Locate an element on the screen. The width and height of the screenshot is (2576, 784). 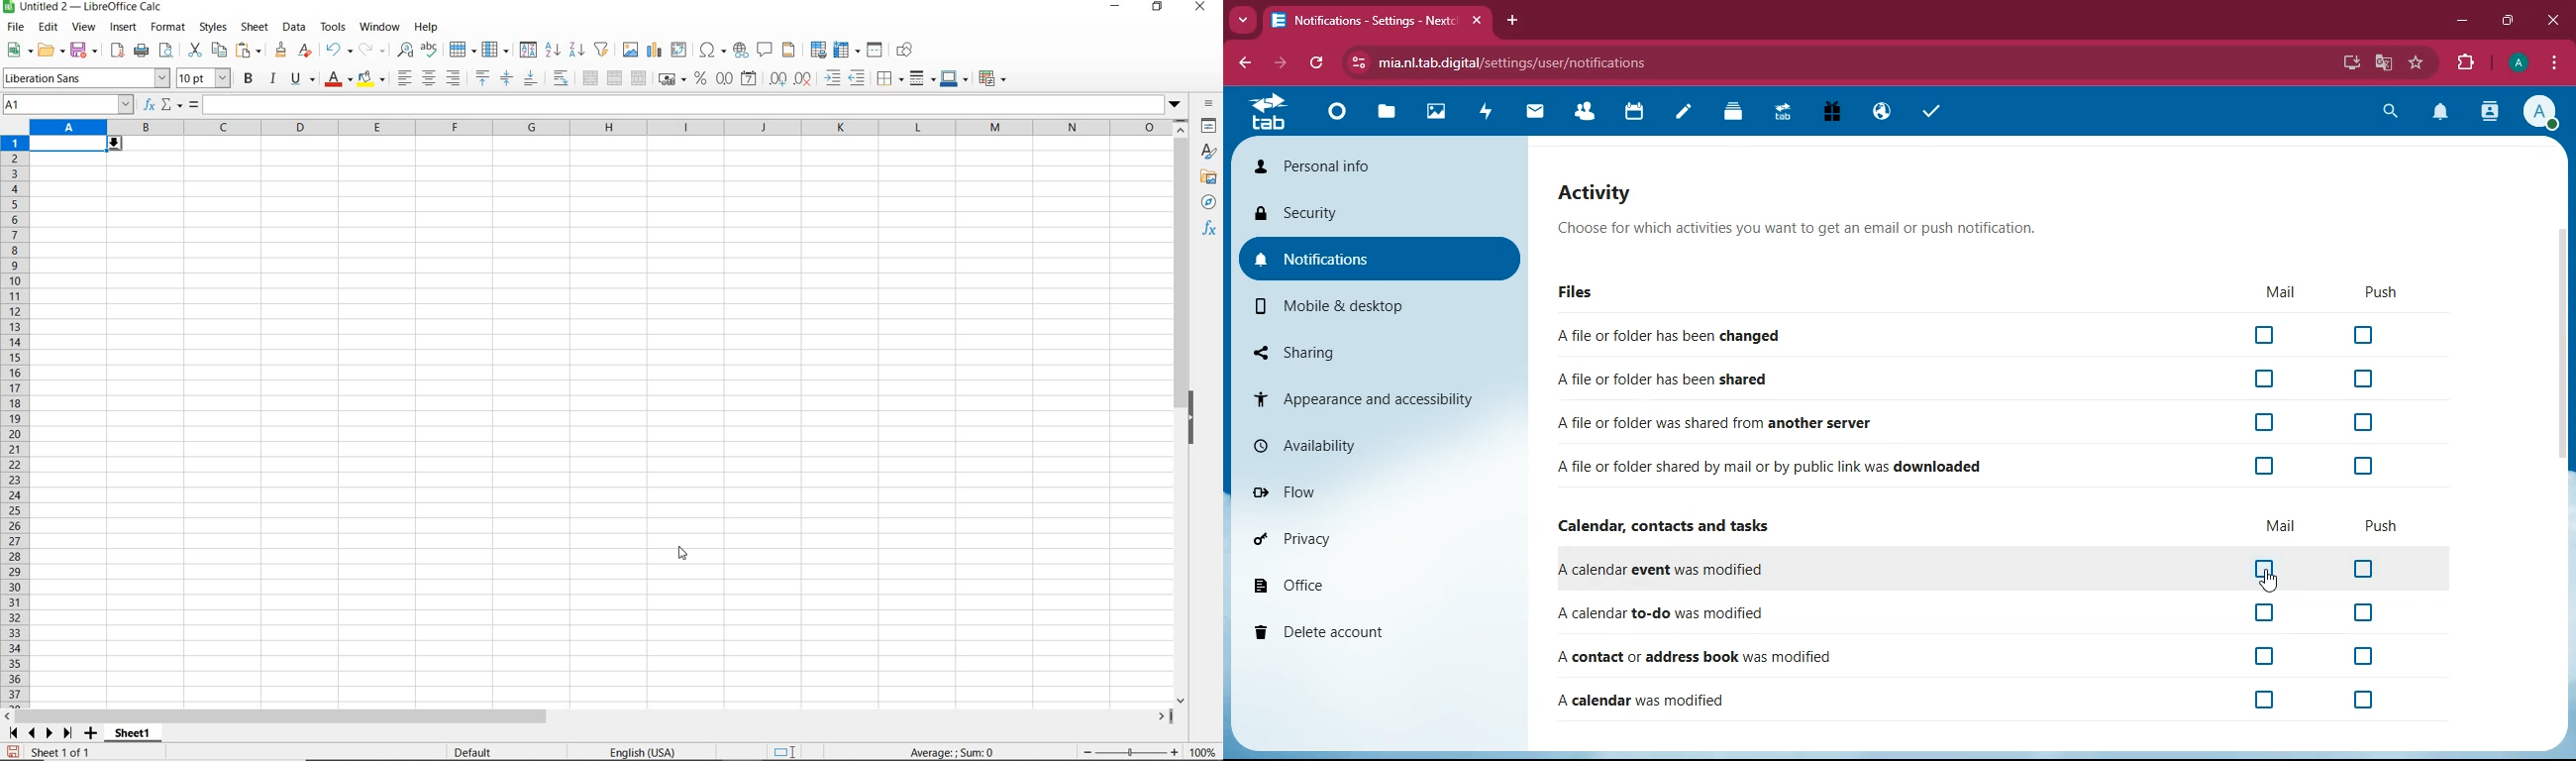
align right is located at coordinates (455, 78).